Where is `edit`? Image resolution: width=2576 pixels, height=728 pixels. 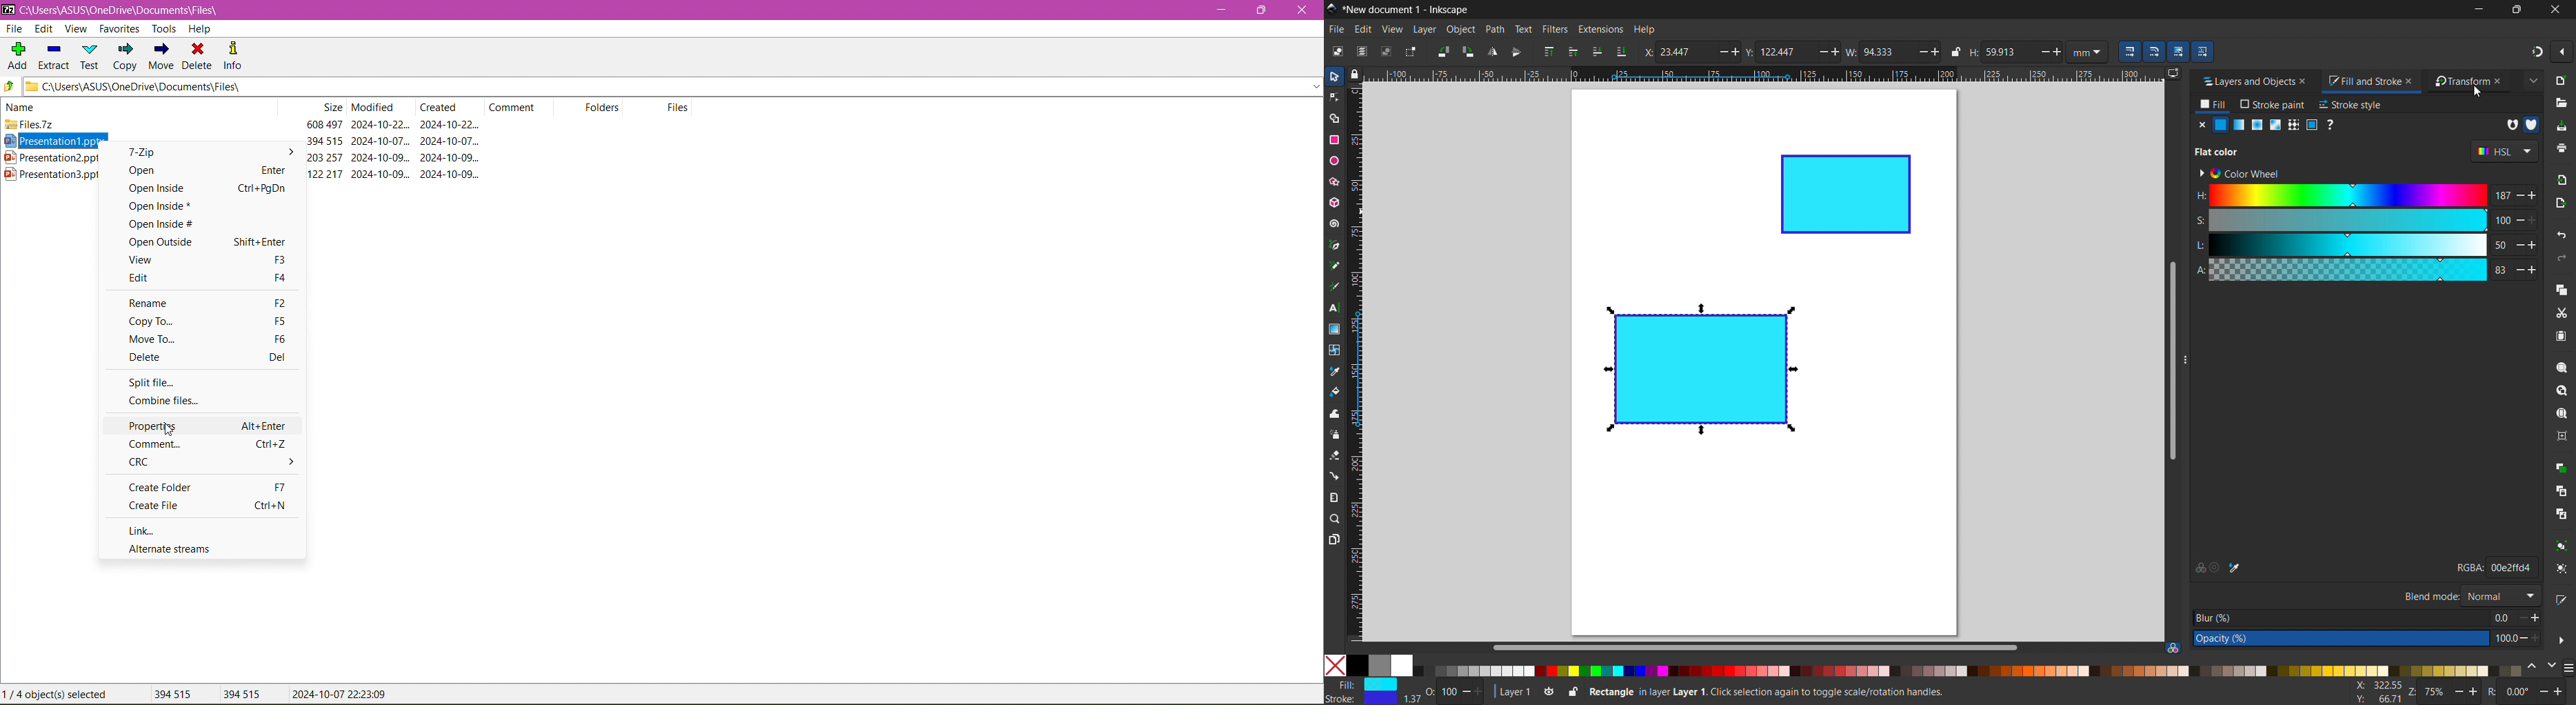 edit is located at coordinates (1363, 29).